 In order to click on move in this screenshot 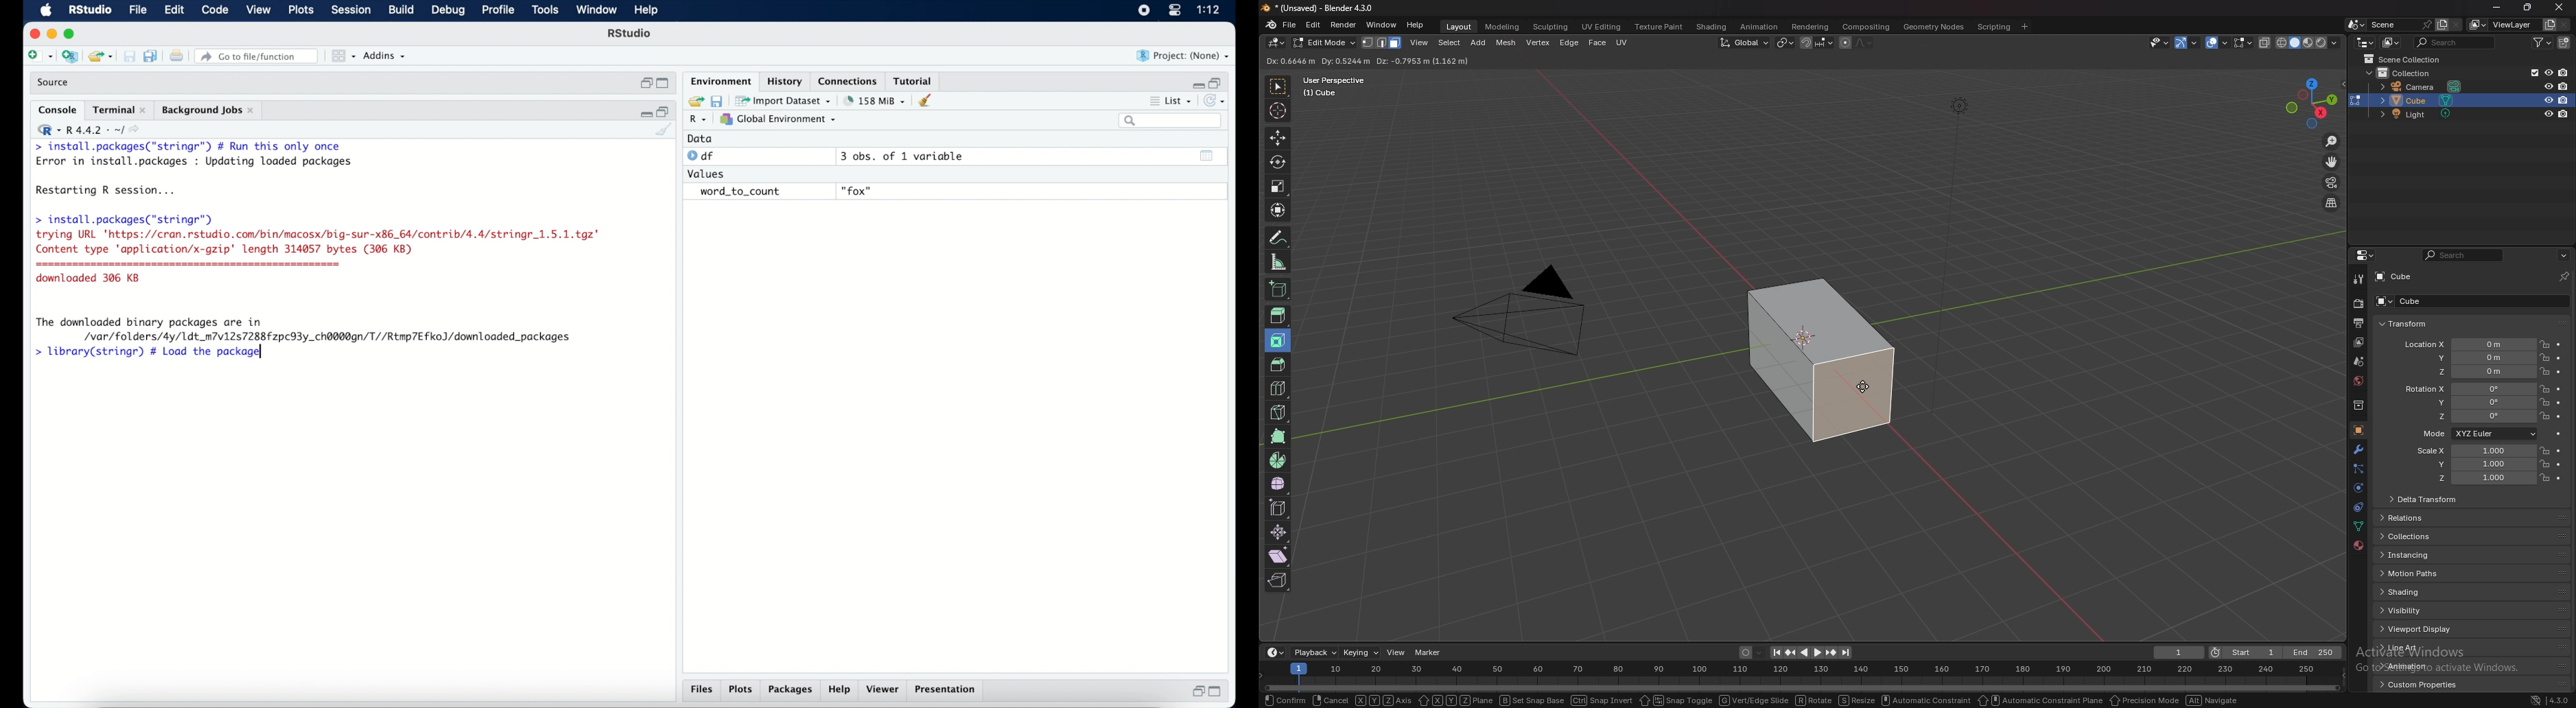, I will do `click(2332, 162)`.